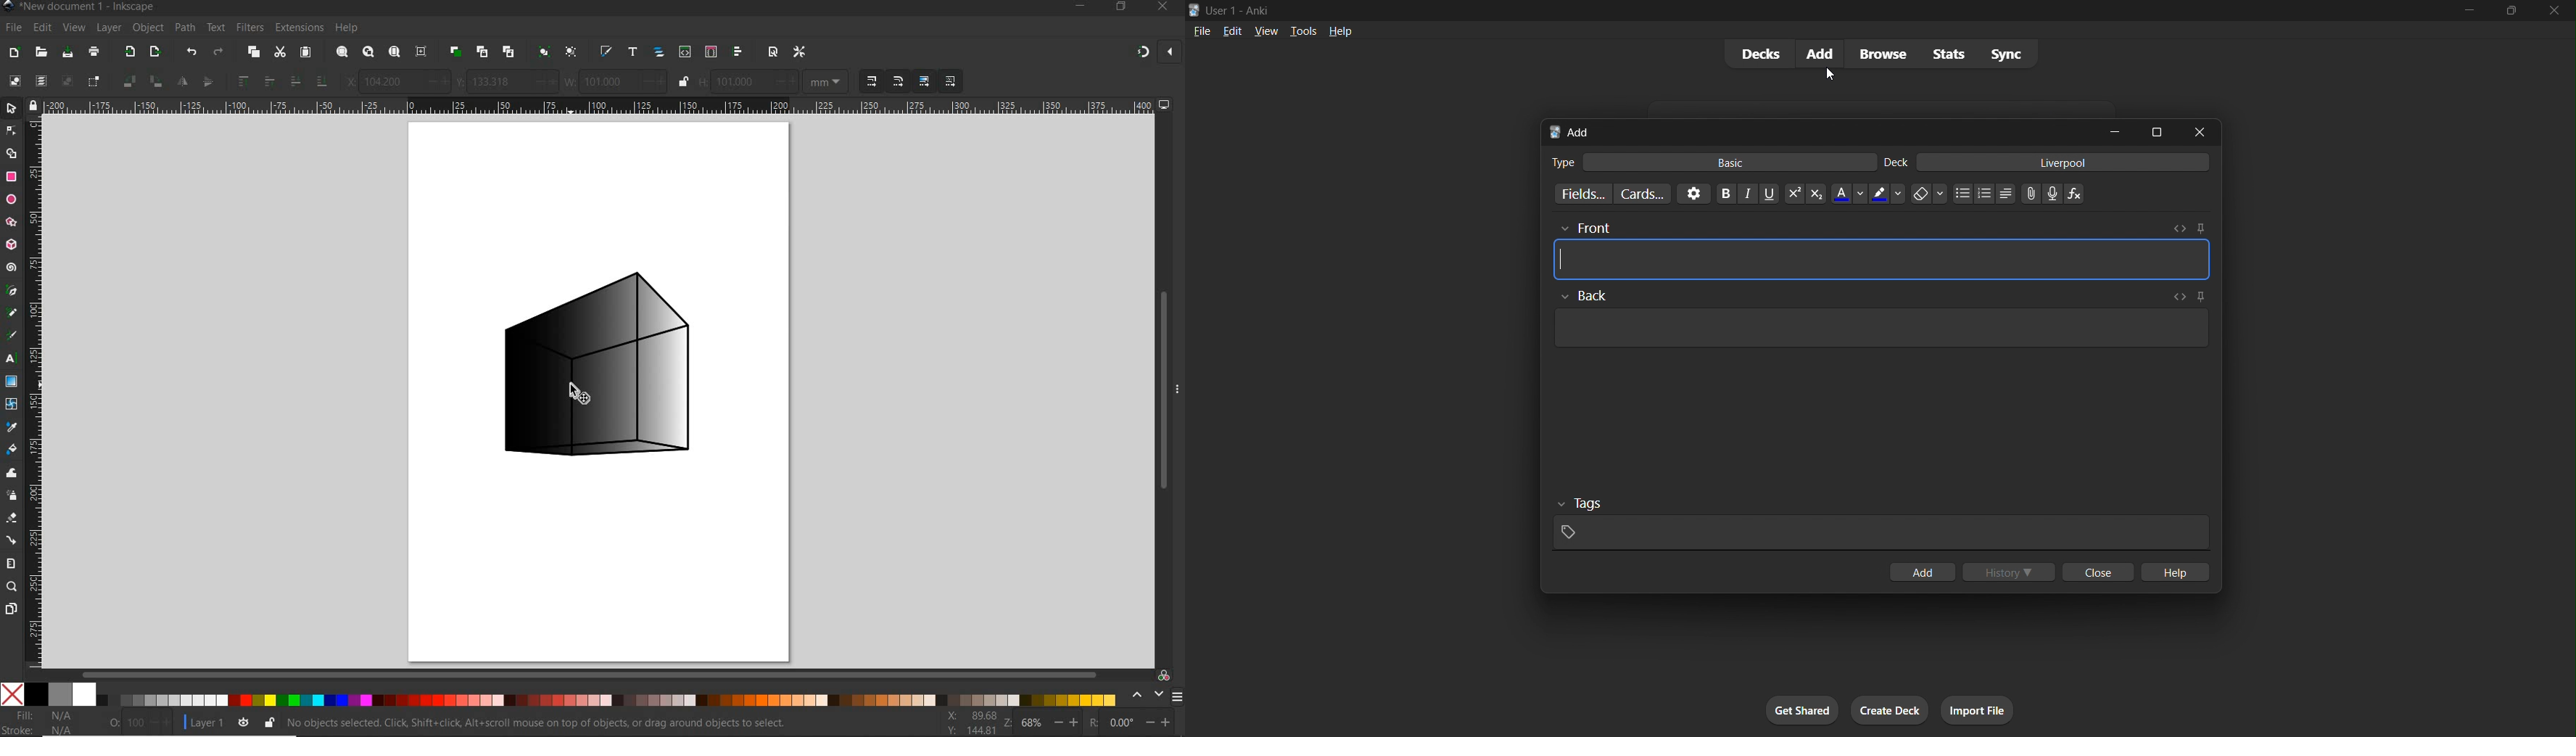  What do you see at coordinates (1943, 53) in the screenshot?
I see `stats` at bounding box center [1943, 53].